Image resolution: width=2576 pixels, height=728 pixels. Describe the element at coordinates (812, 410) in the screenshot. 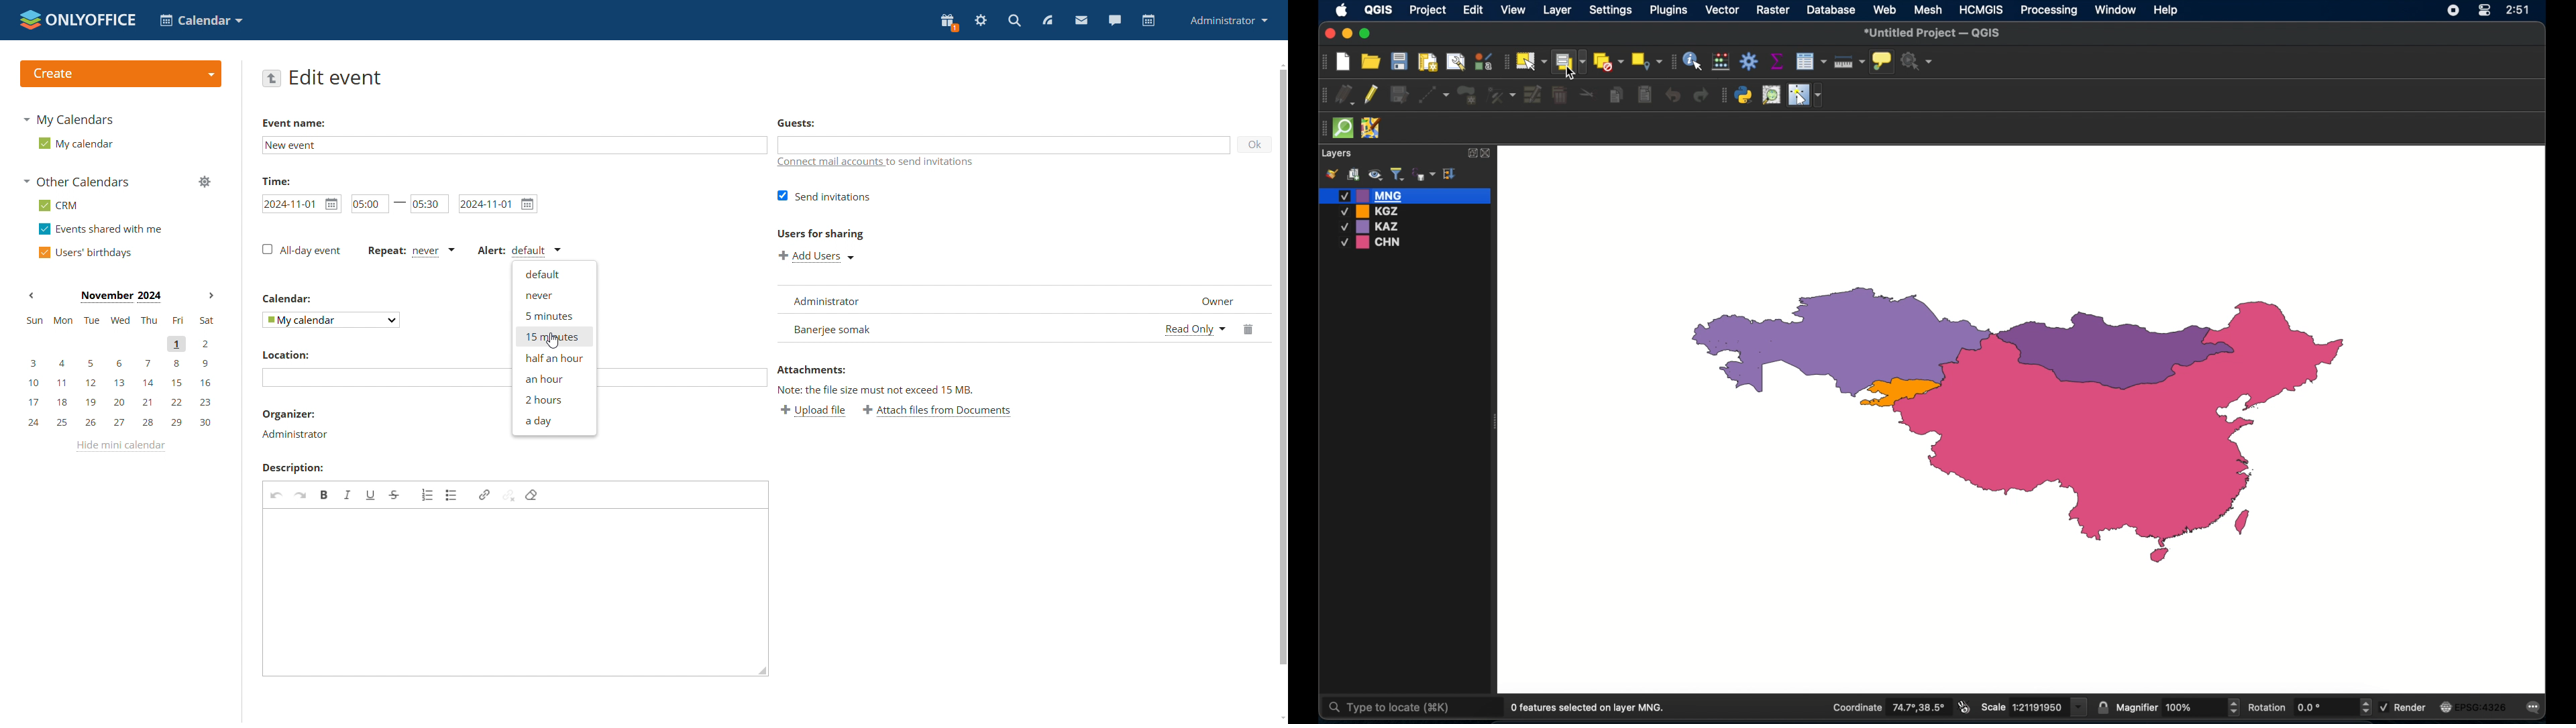

I see `upload file` at that location.